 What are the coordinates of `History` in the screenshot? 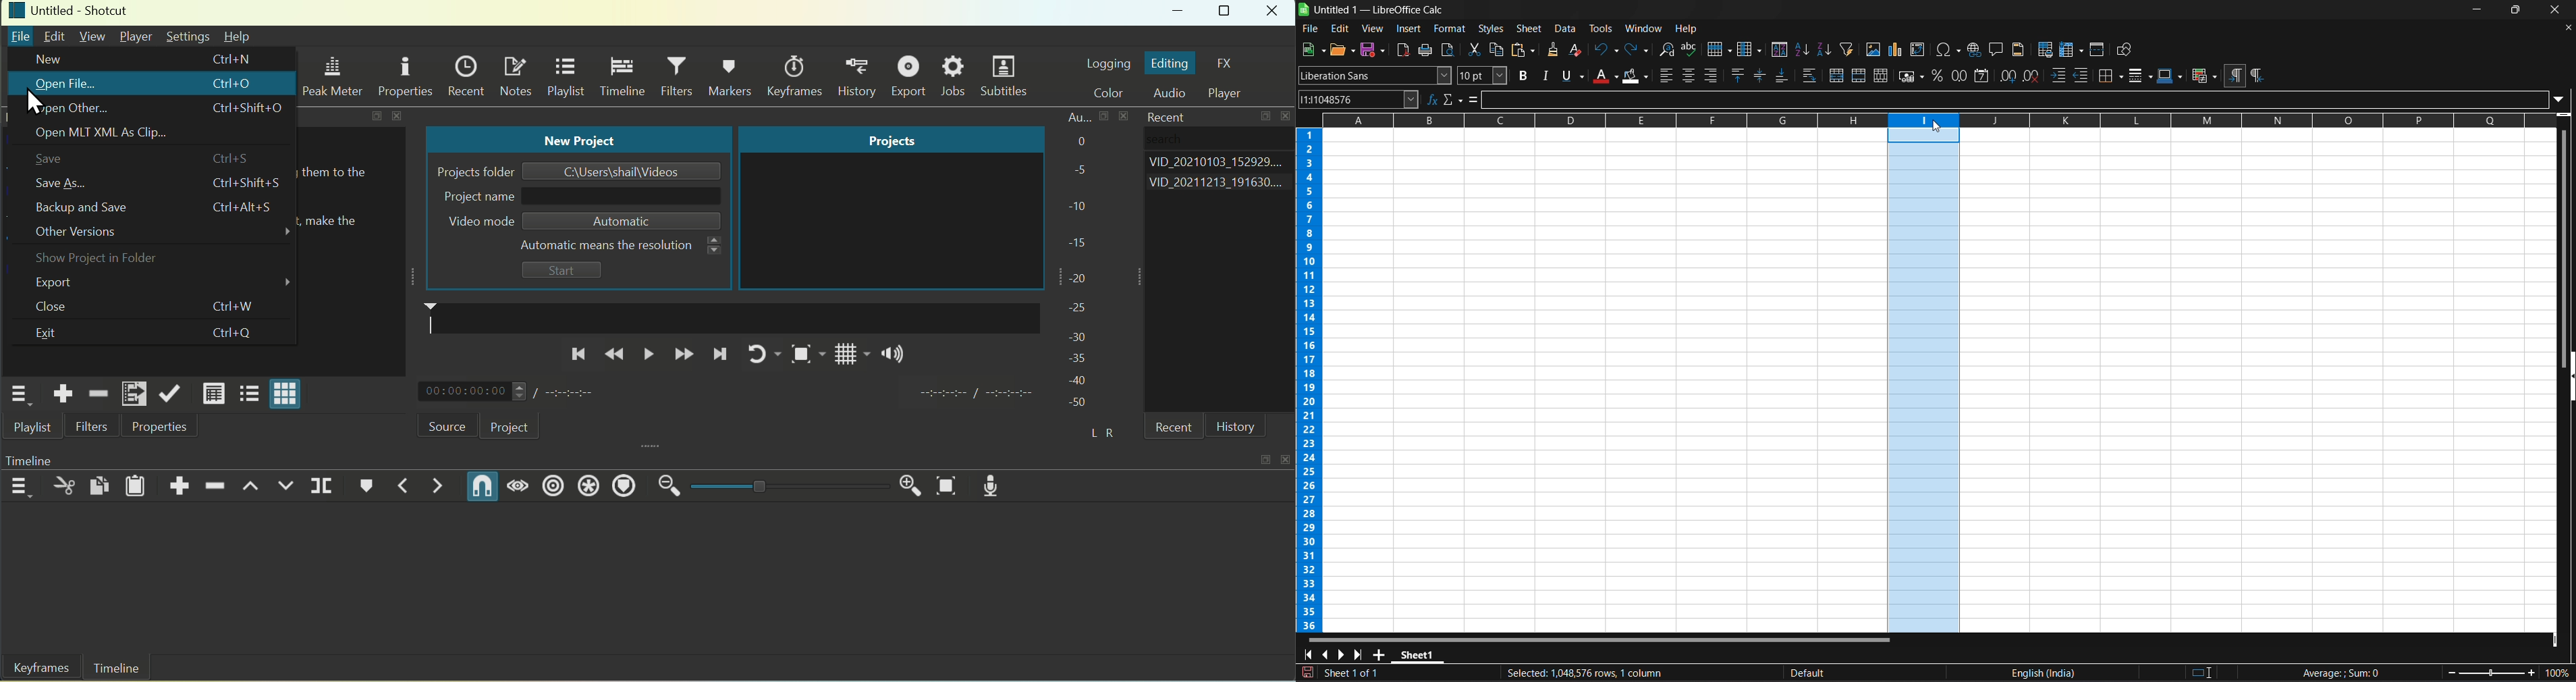 It's located at (1236, 427).